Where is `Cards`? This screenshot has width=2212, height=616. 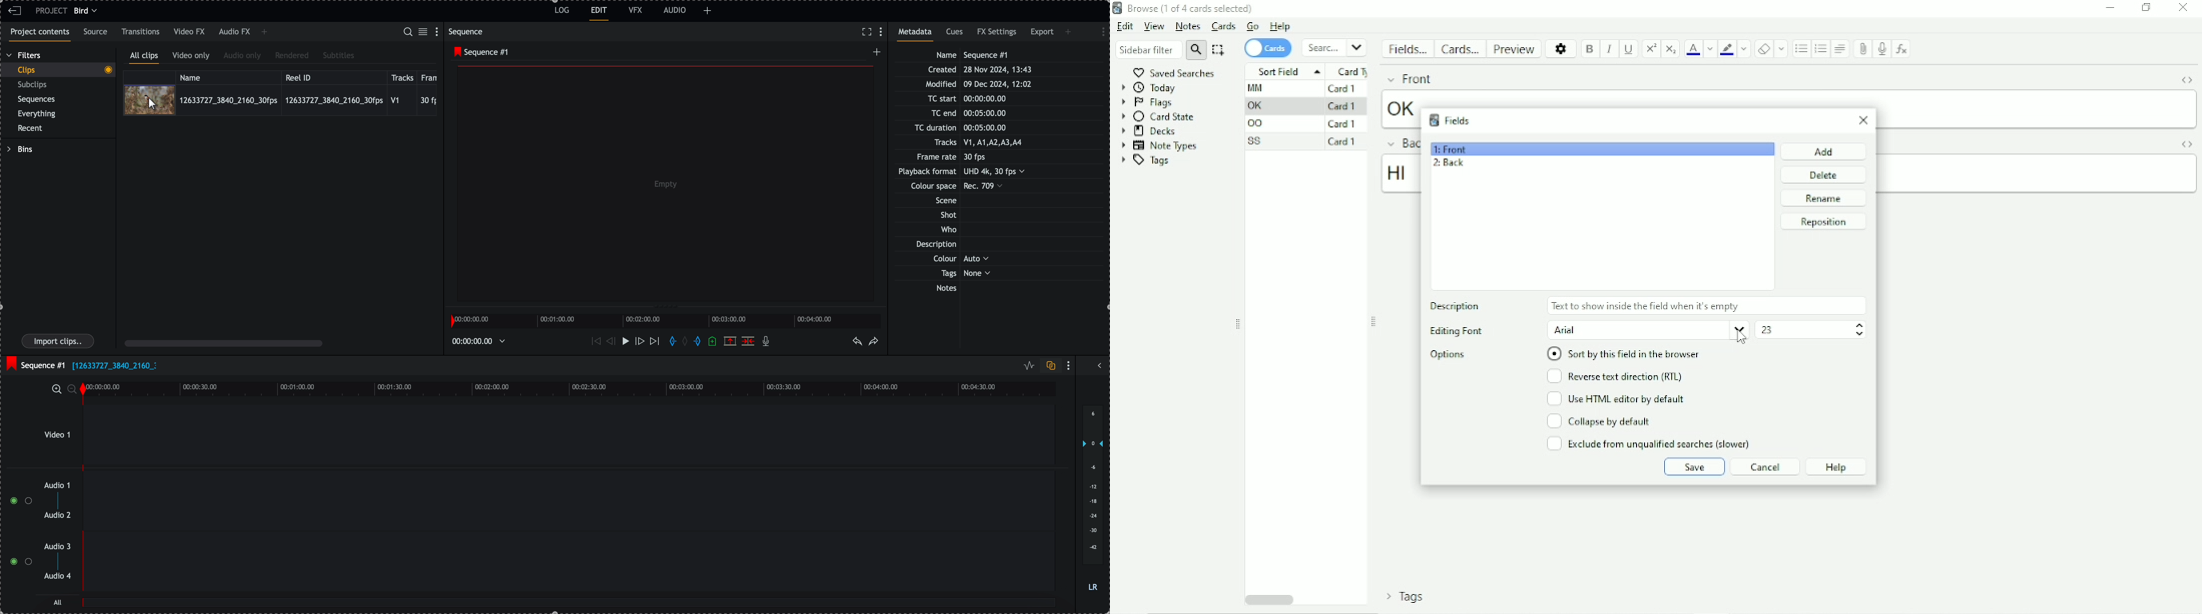
Cards is located at coordinates (1268, 48).